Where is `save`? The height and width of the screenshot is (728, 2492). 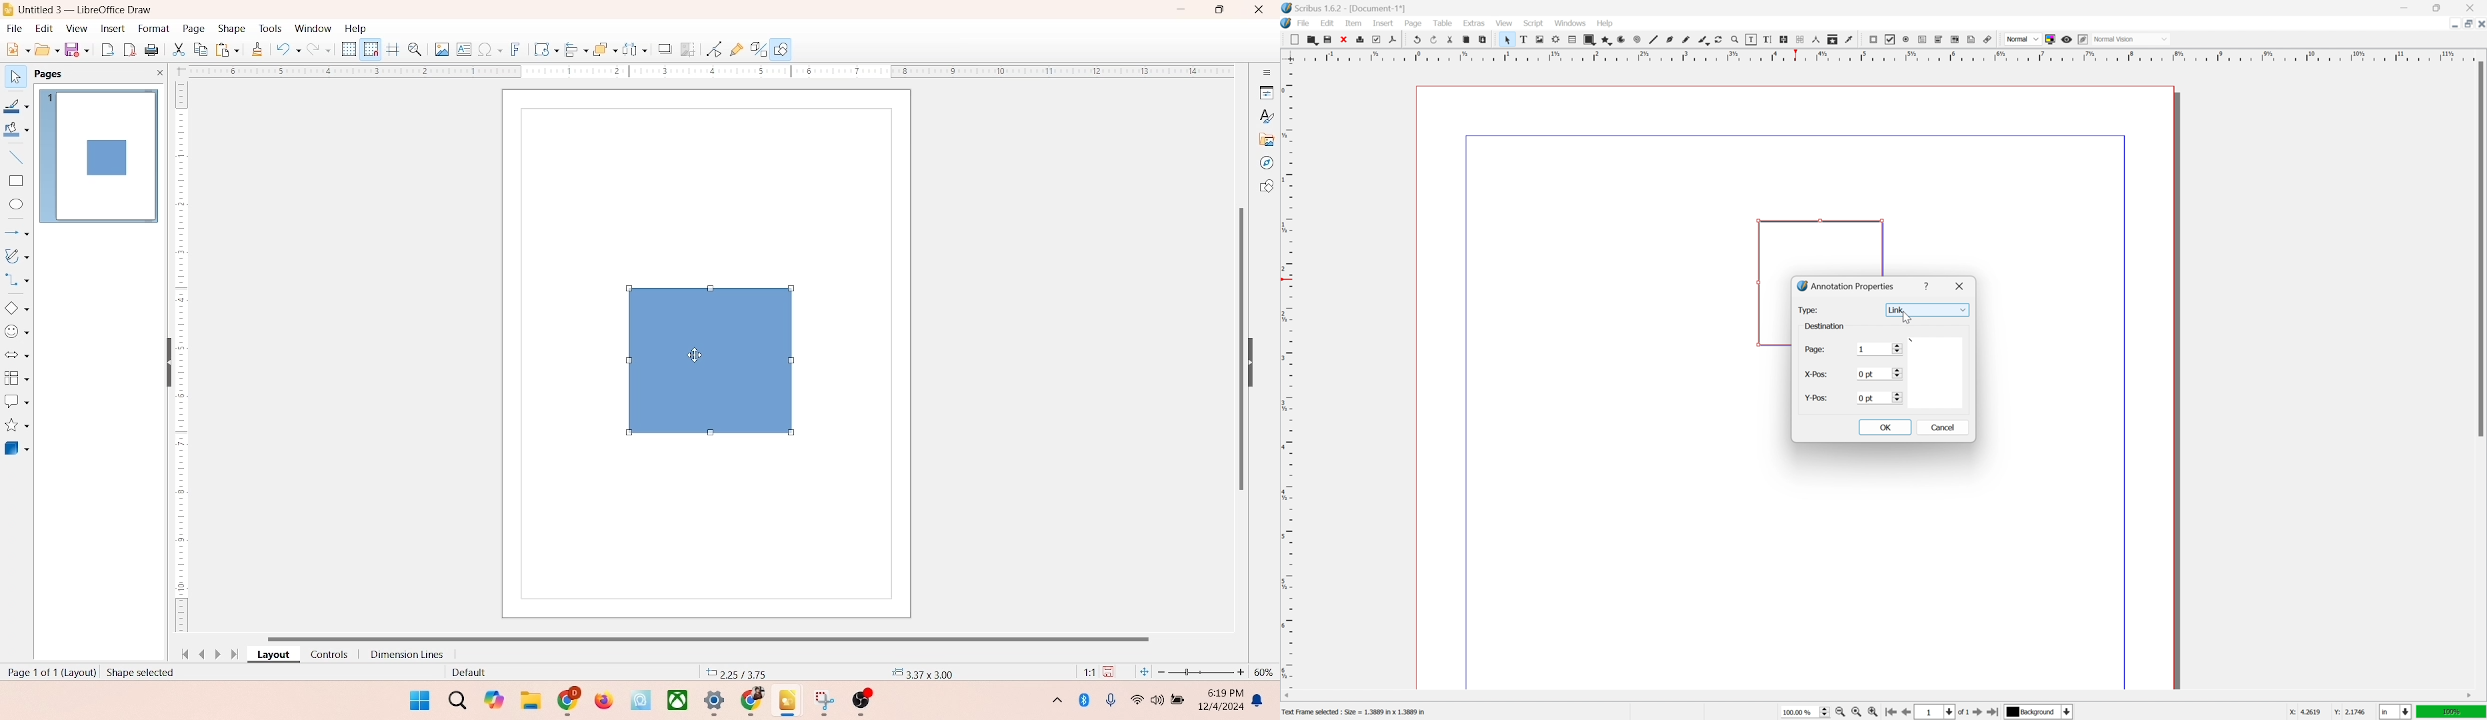 save is located at coordinates (79, 49).